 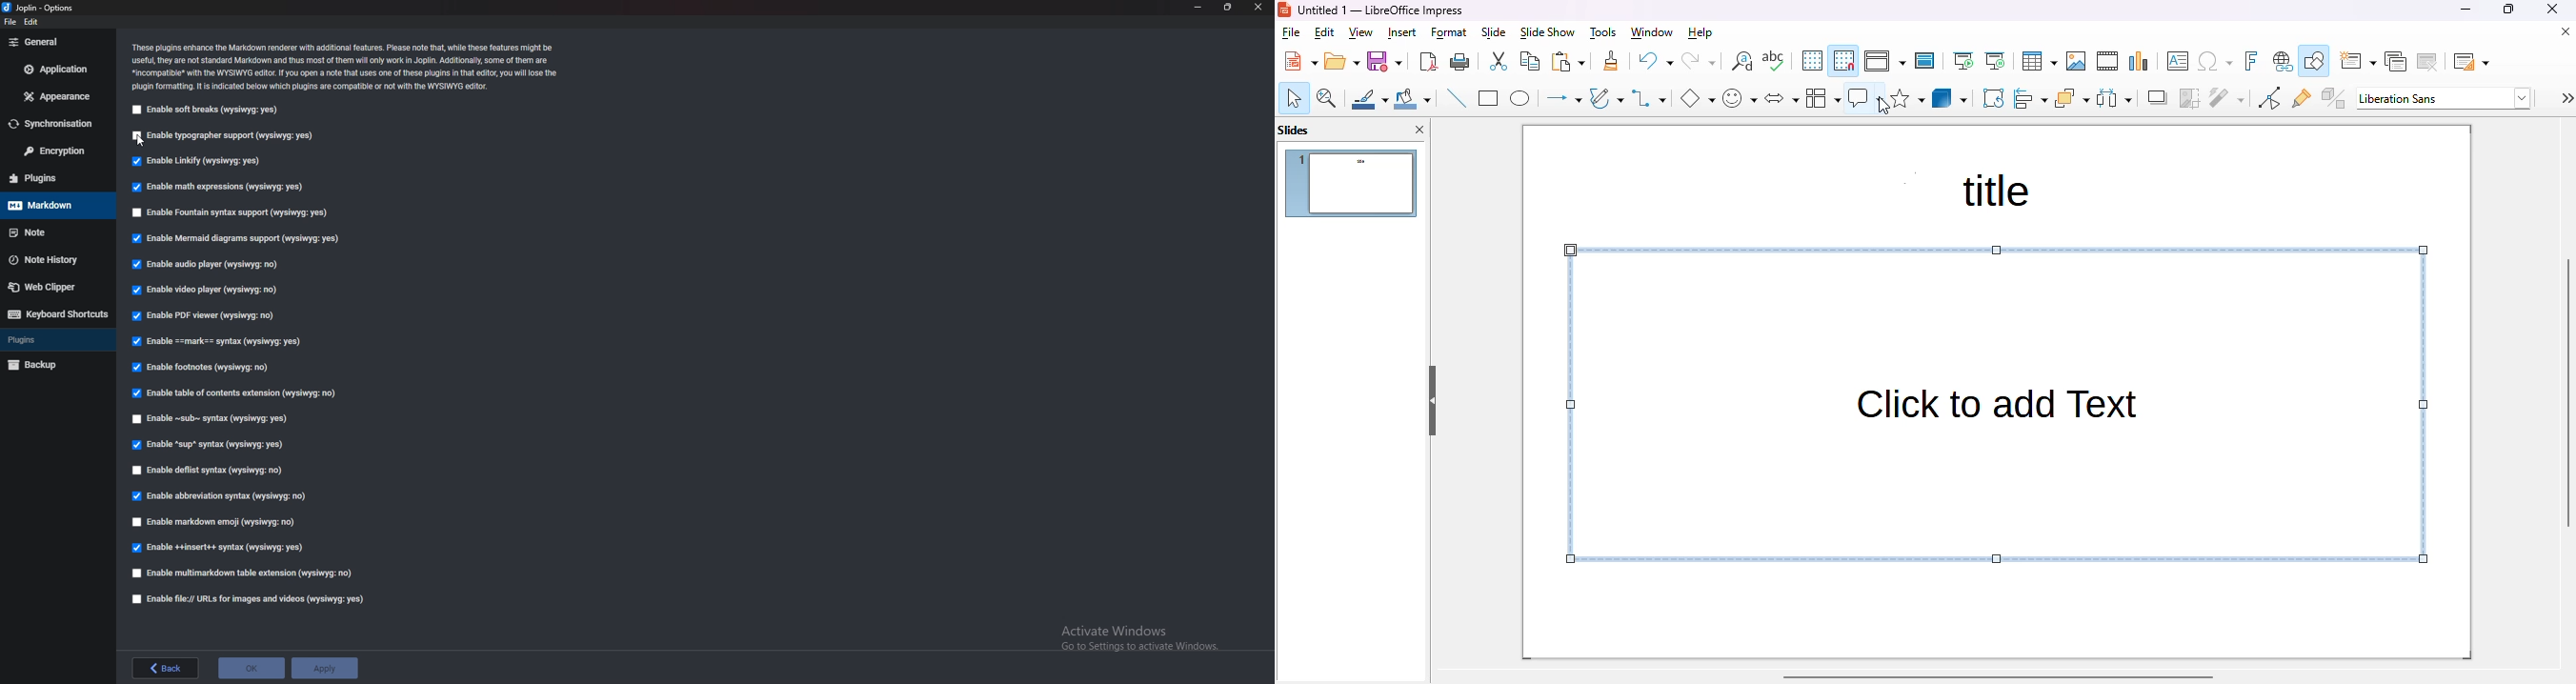 What do you see at coordinates (217, 187) in the screenshot?
I see `` at bounding box center [217, 187].